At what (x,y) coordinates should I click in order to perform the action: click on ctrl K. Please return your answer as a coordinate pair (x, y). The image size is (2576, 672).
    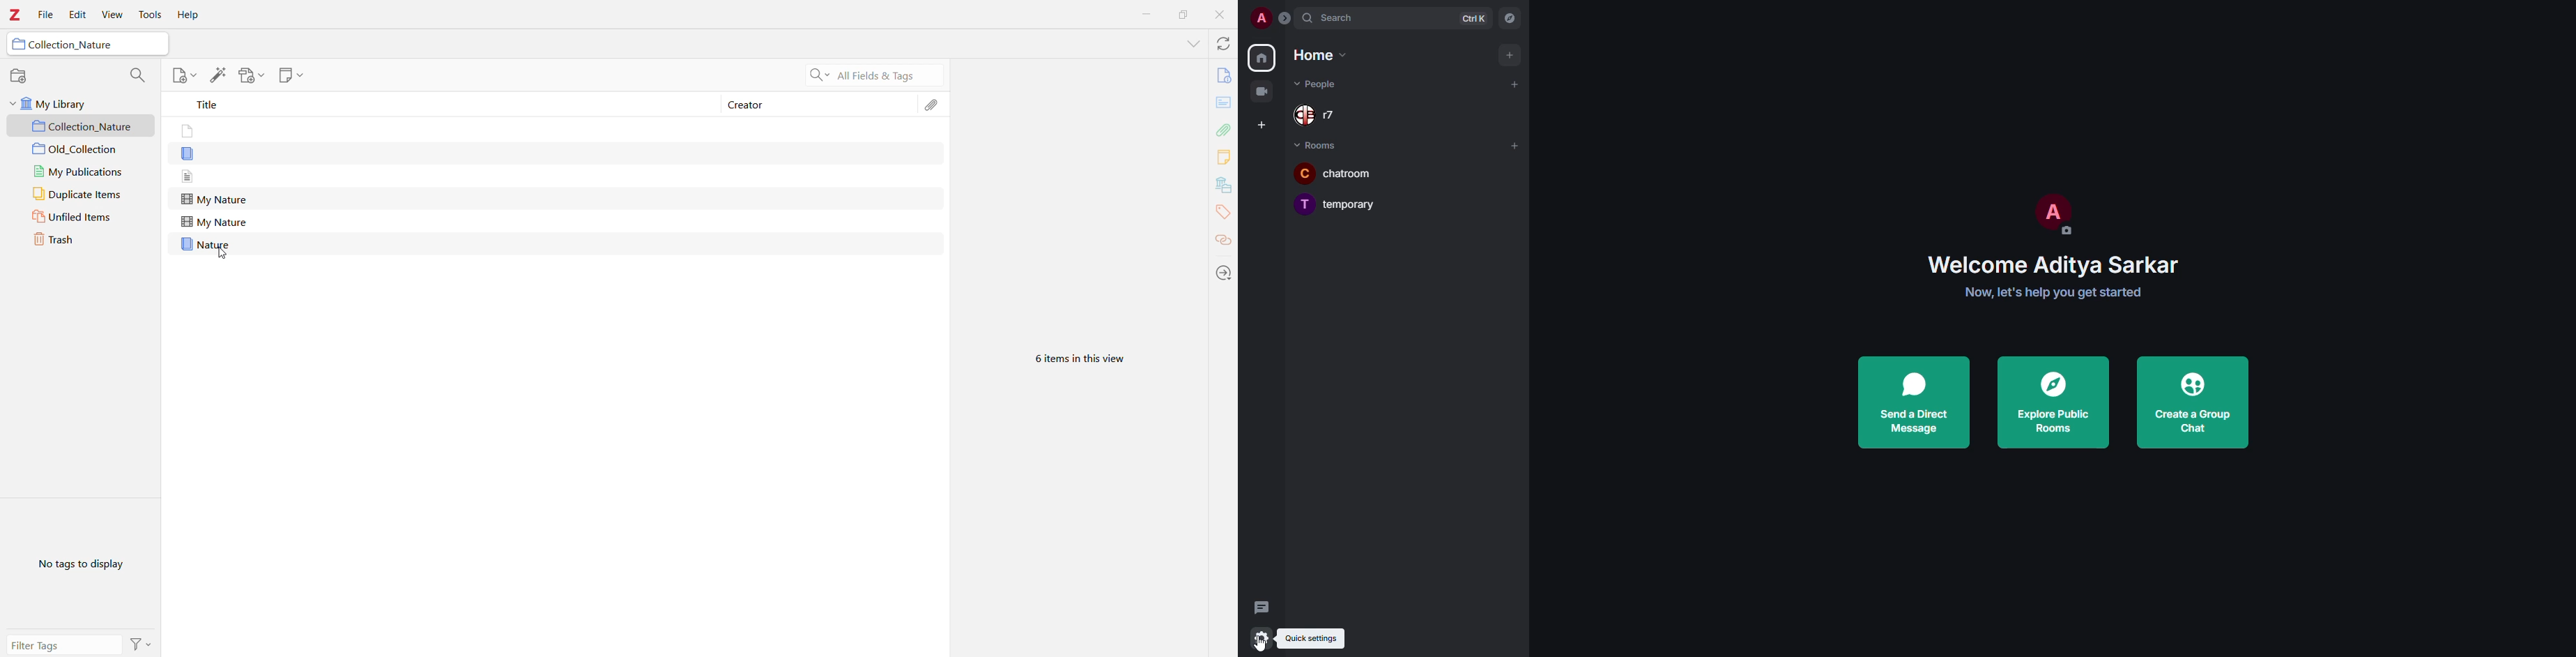
    Looking at the image, I should click on (1473, 18).